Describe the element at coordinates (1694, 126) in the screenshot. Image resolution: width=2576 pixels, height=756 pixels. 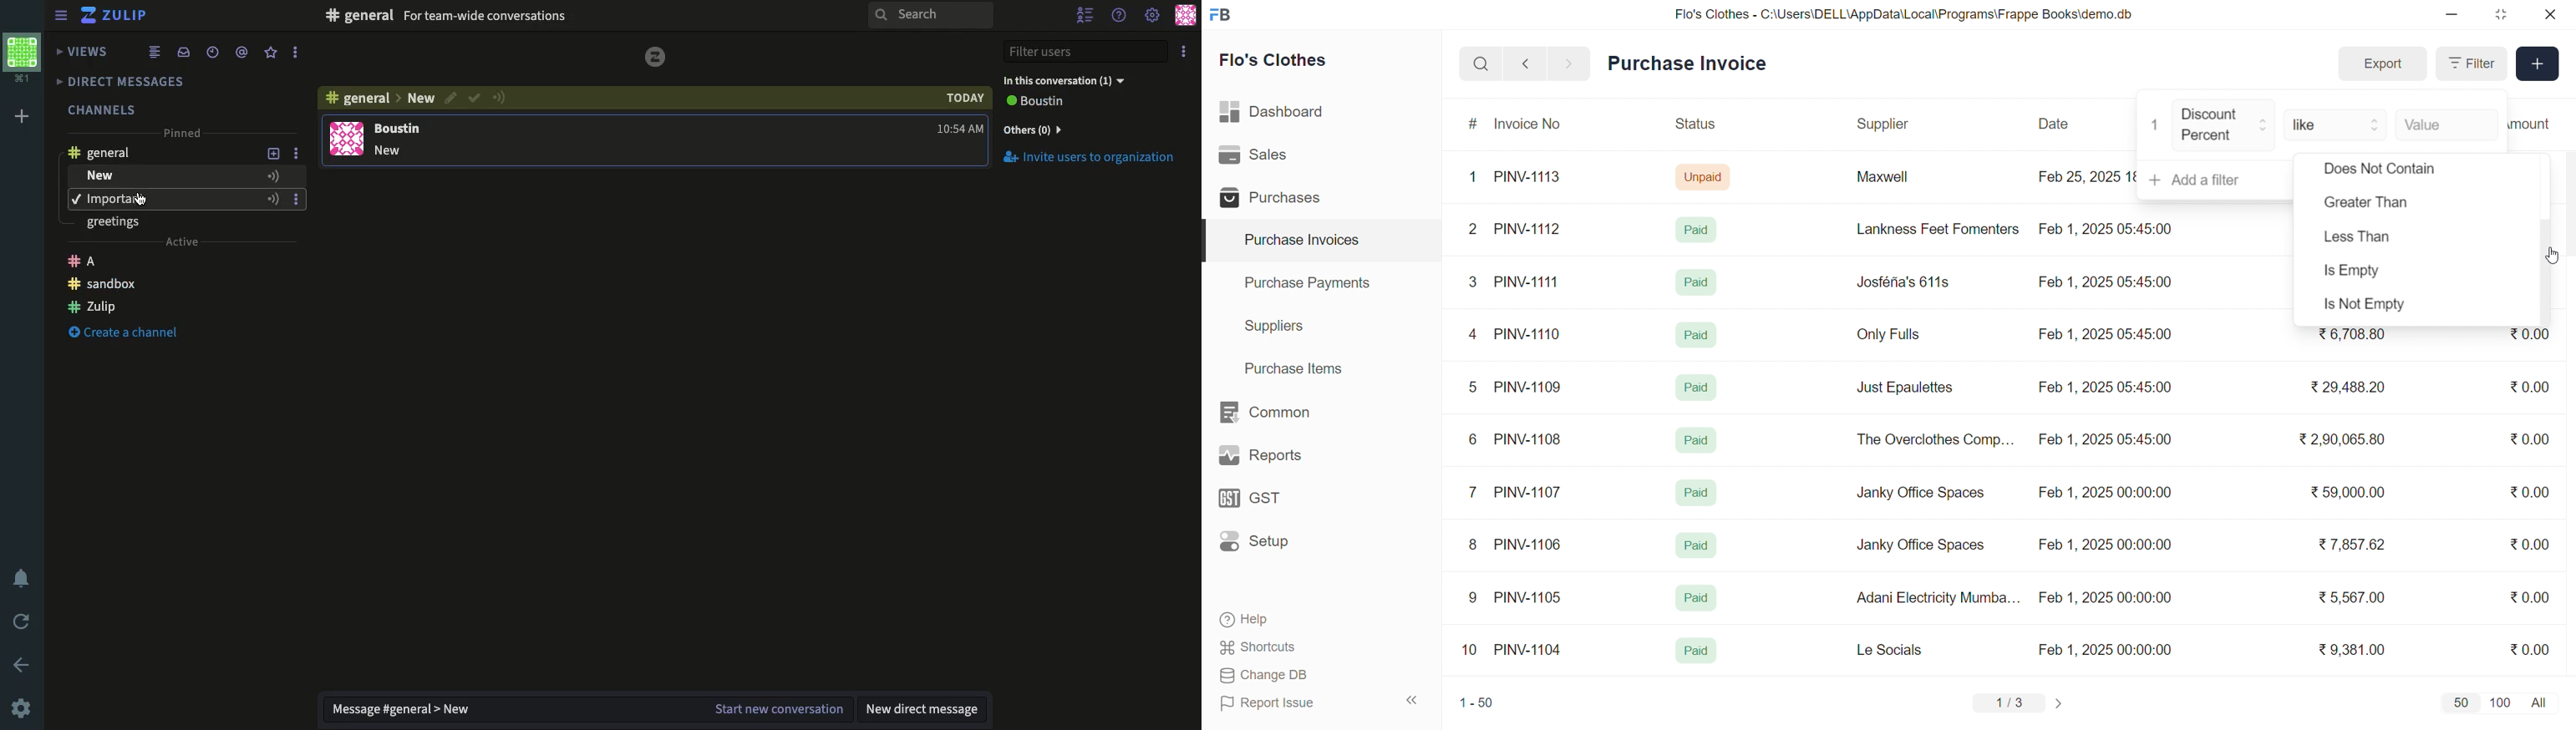
I see `Status` at that location.